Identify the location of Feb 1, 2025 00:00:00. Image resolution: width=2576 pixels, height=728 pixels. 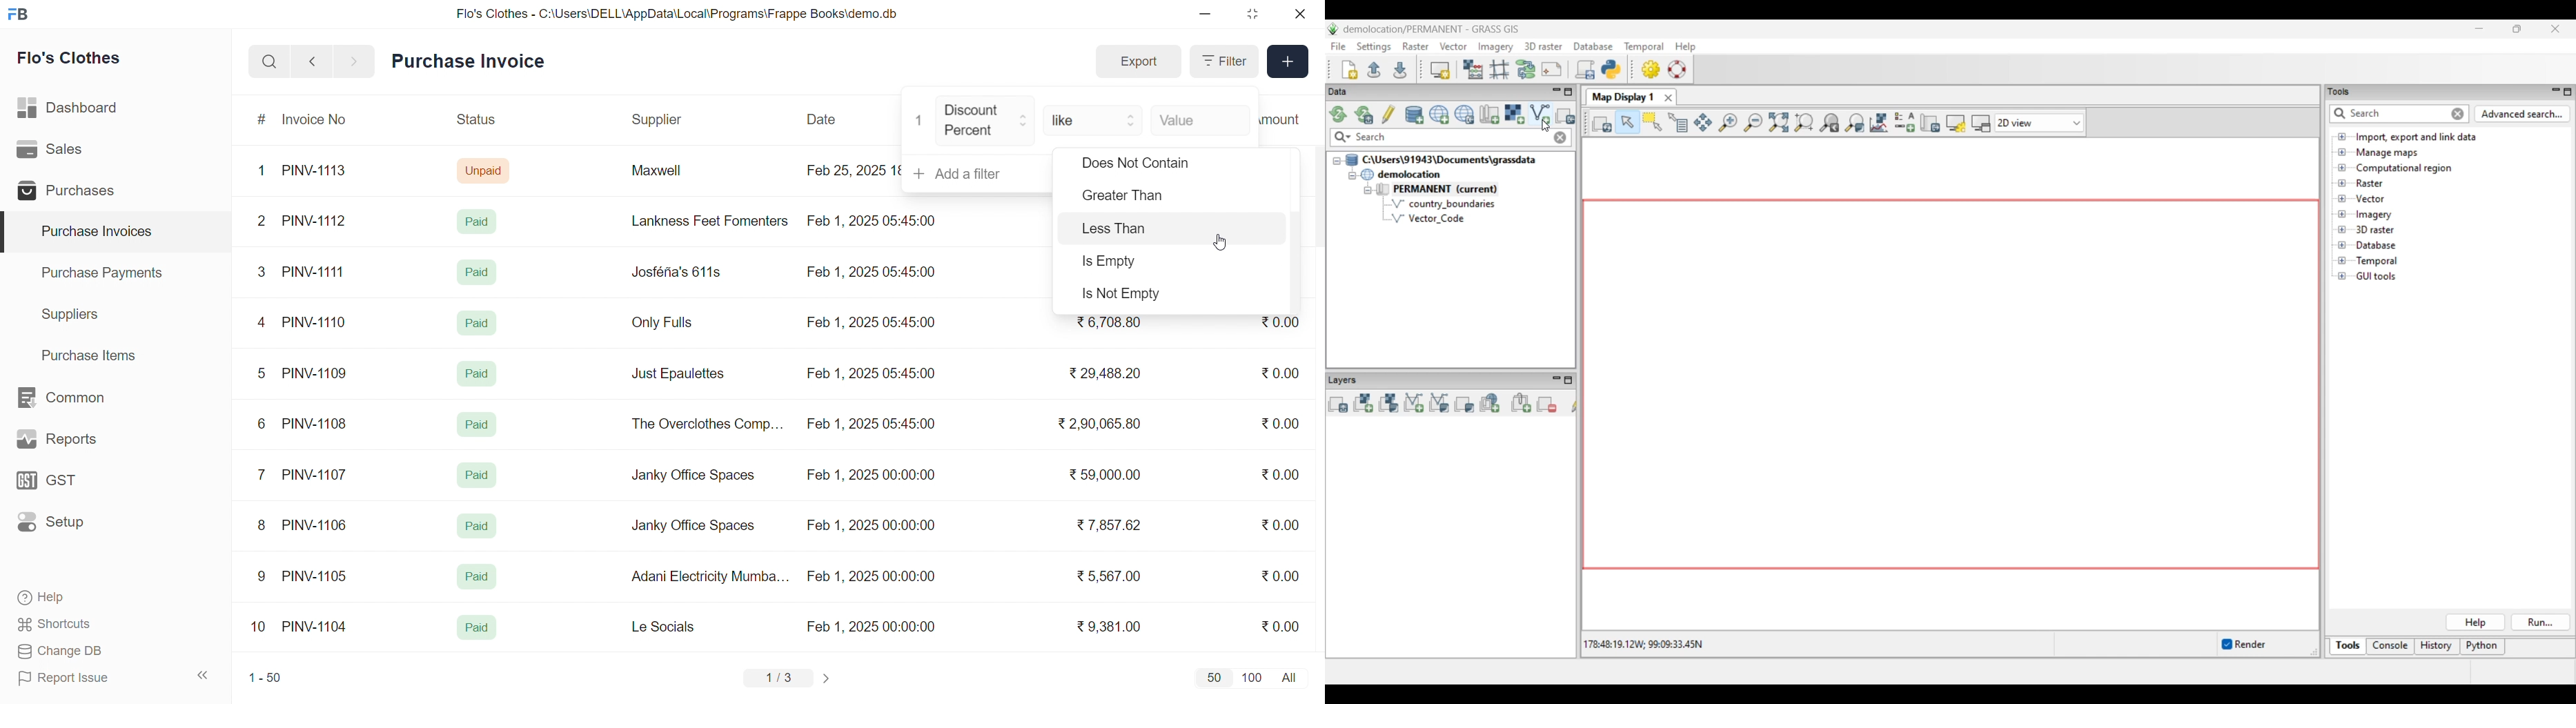
(869, 523).